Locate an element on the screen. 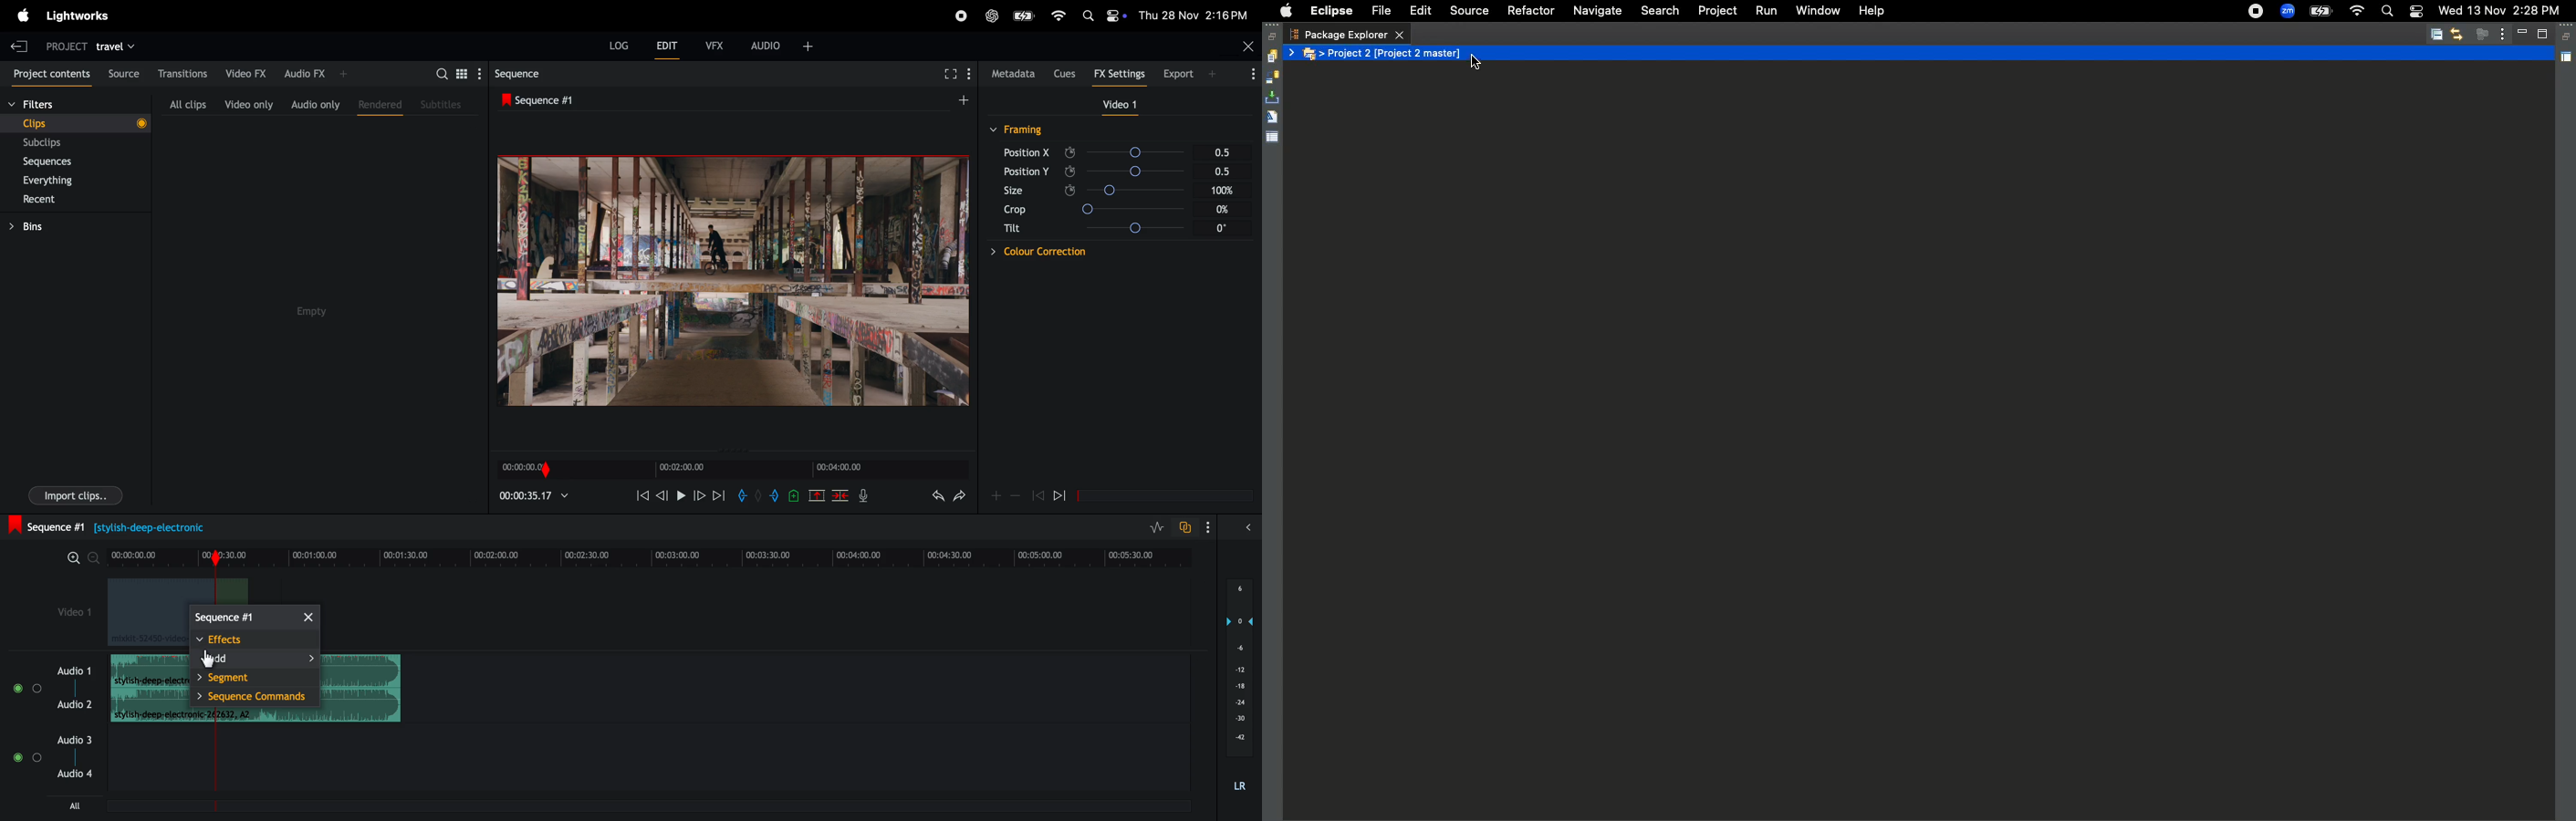 Image resolution: width=2576 pixels, height=840 pixels. play pause is located at coordinates (683, 497).